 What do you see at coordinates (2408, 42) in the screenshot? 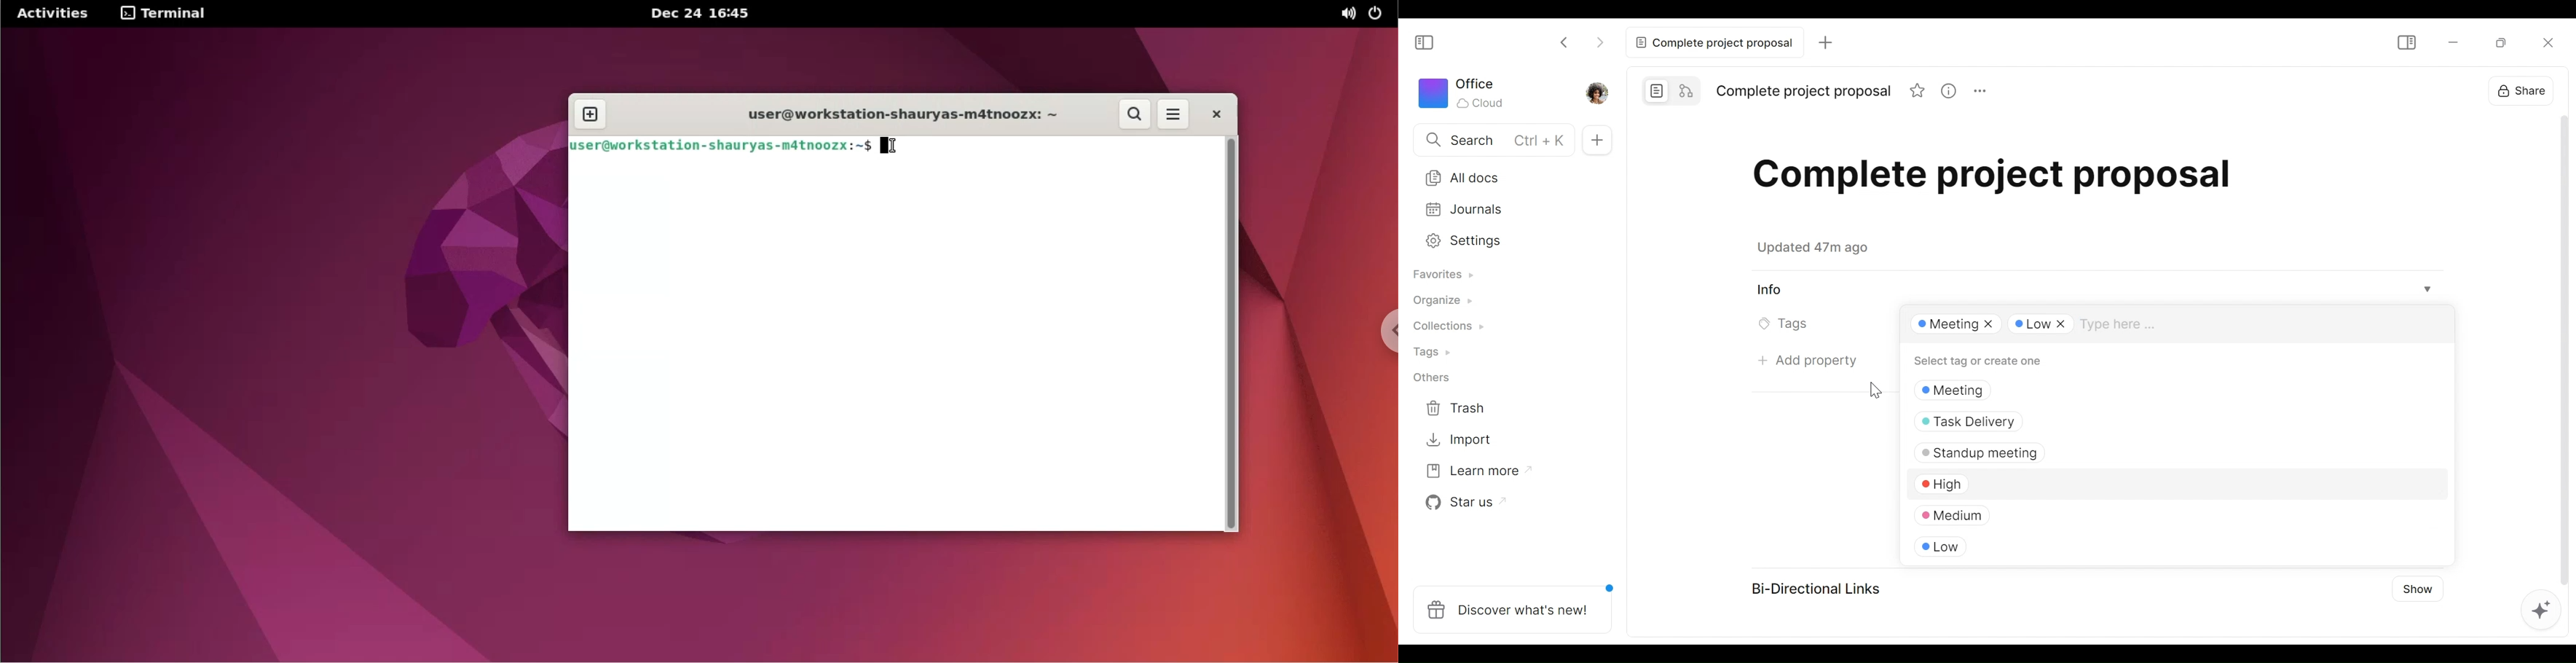
I see `Show/Hide Sidebar` at bounding box center [2408, 42].